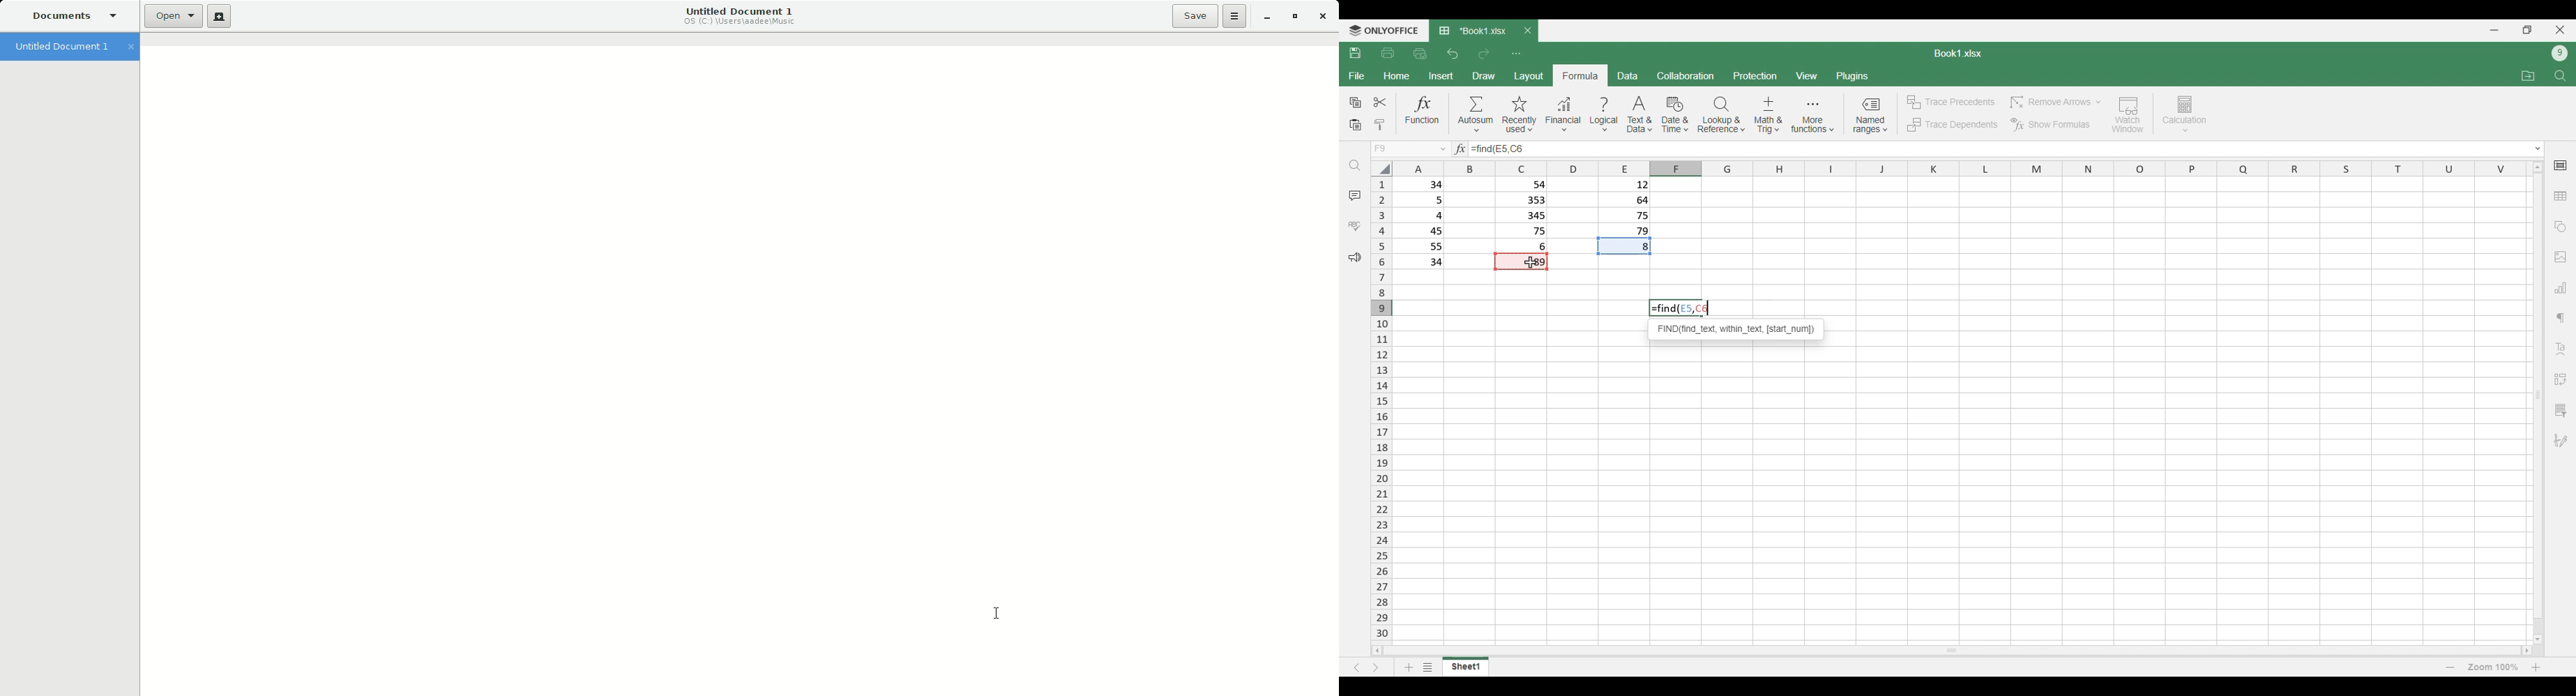  I want to click on Insert shapes, so click(2561, 227).